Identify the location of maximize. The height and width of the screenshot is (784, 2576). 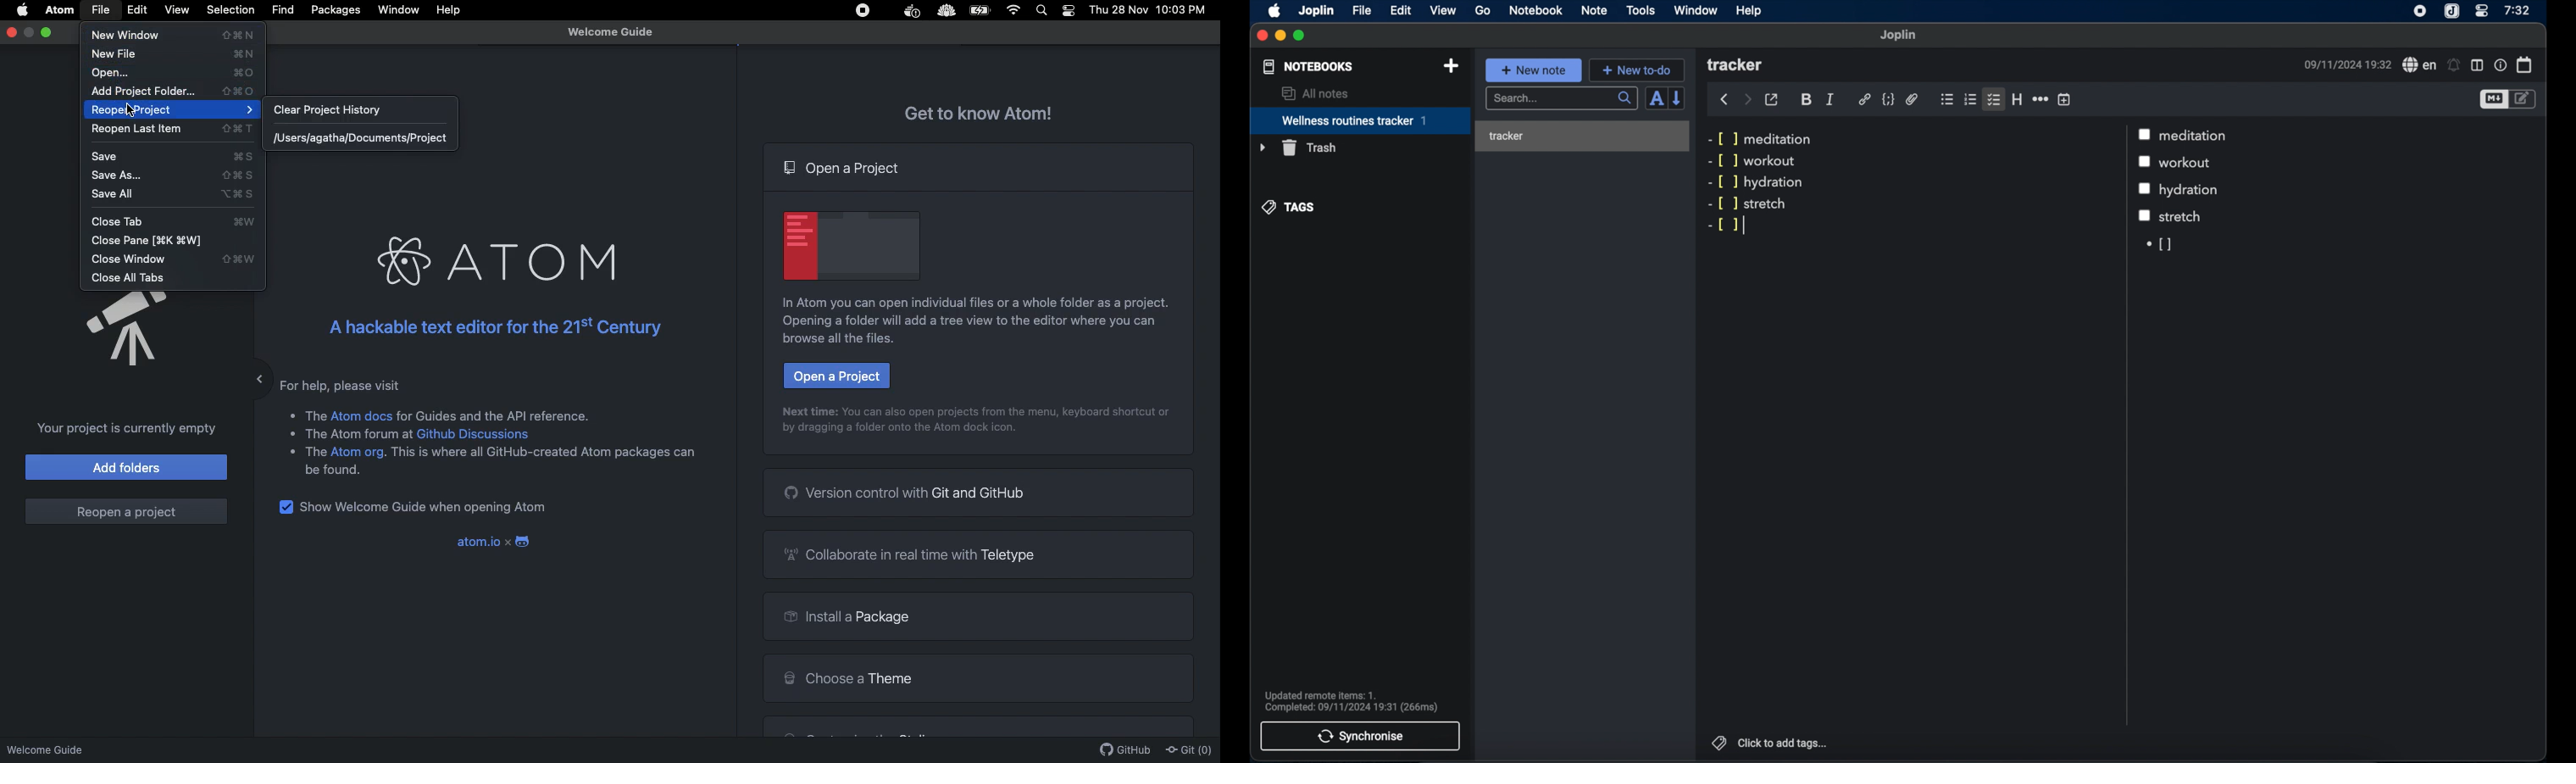
(1300, 36).